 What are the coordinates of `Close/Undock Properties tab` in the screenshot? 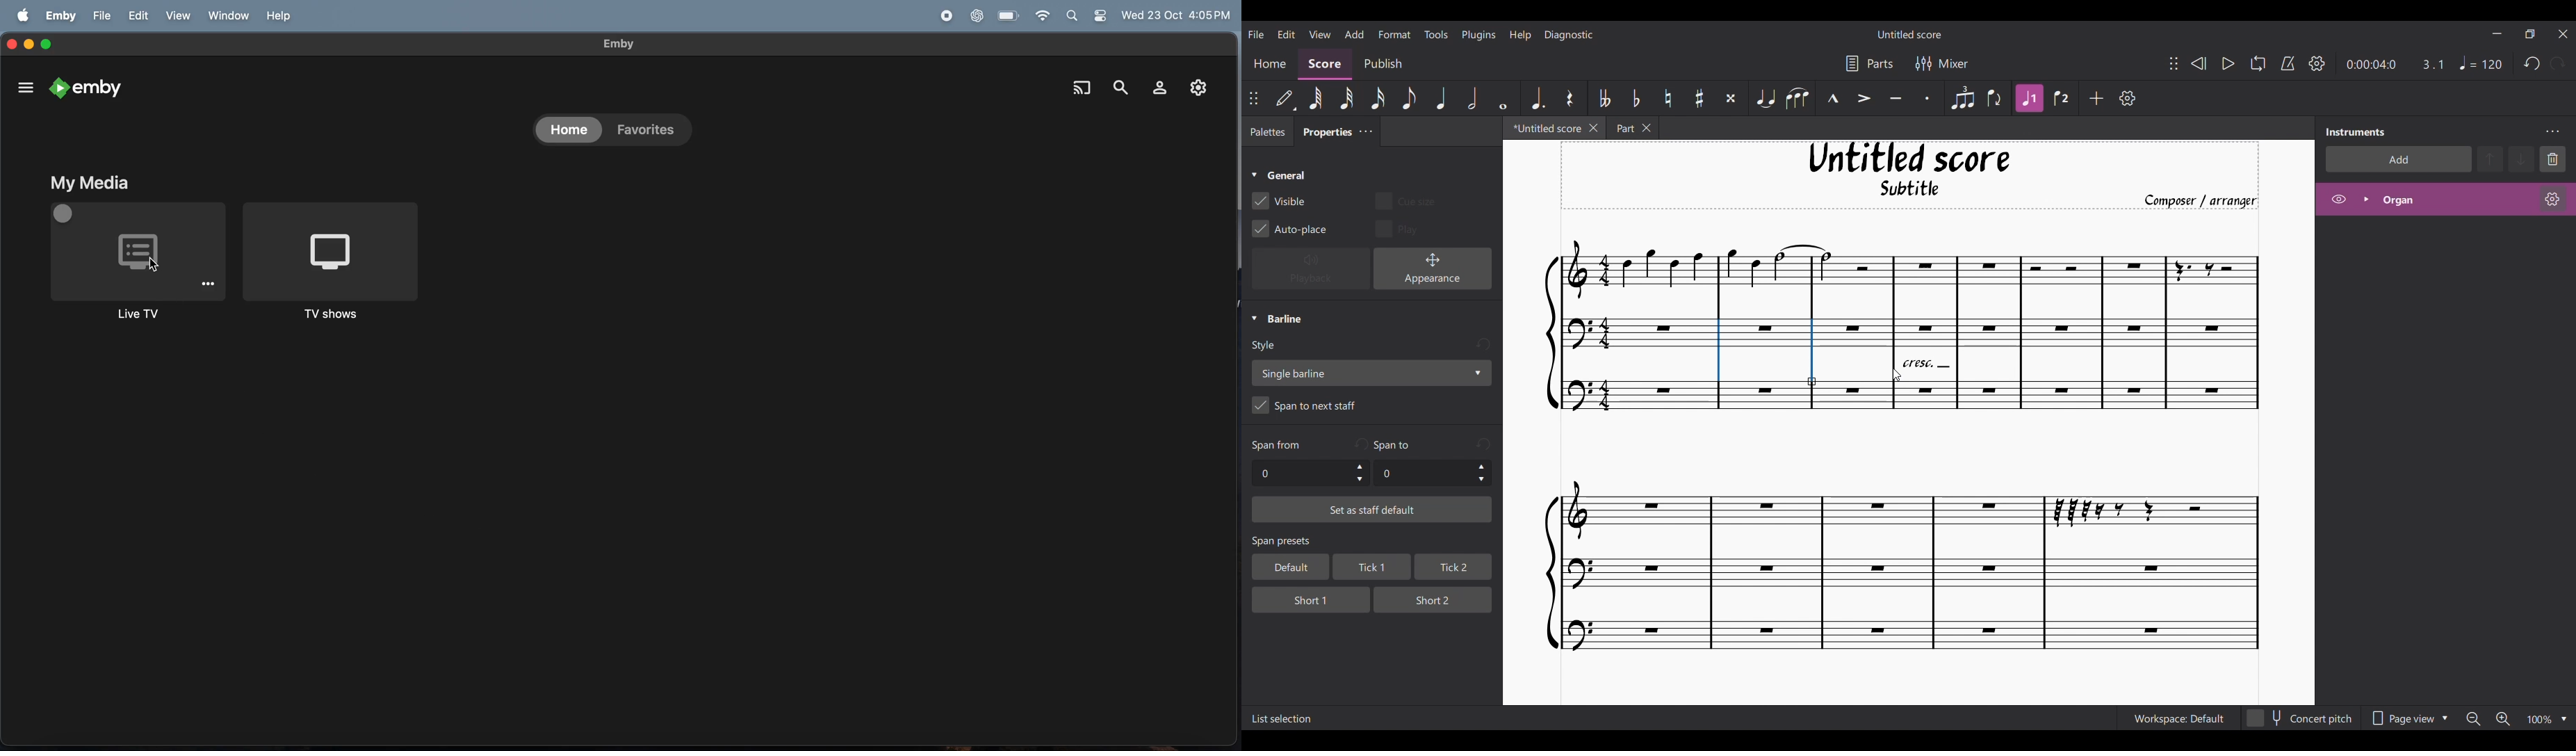 It's located at (1365, 131).